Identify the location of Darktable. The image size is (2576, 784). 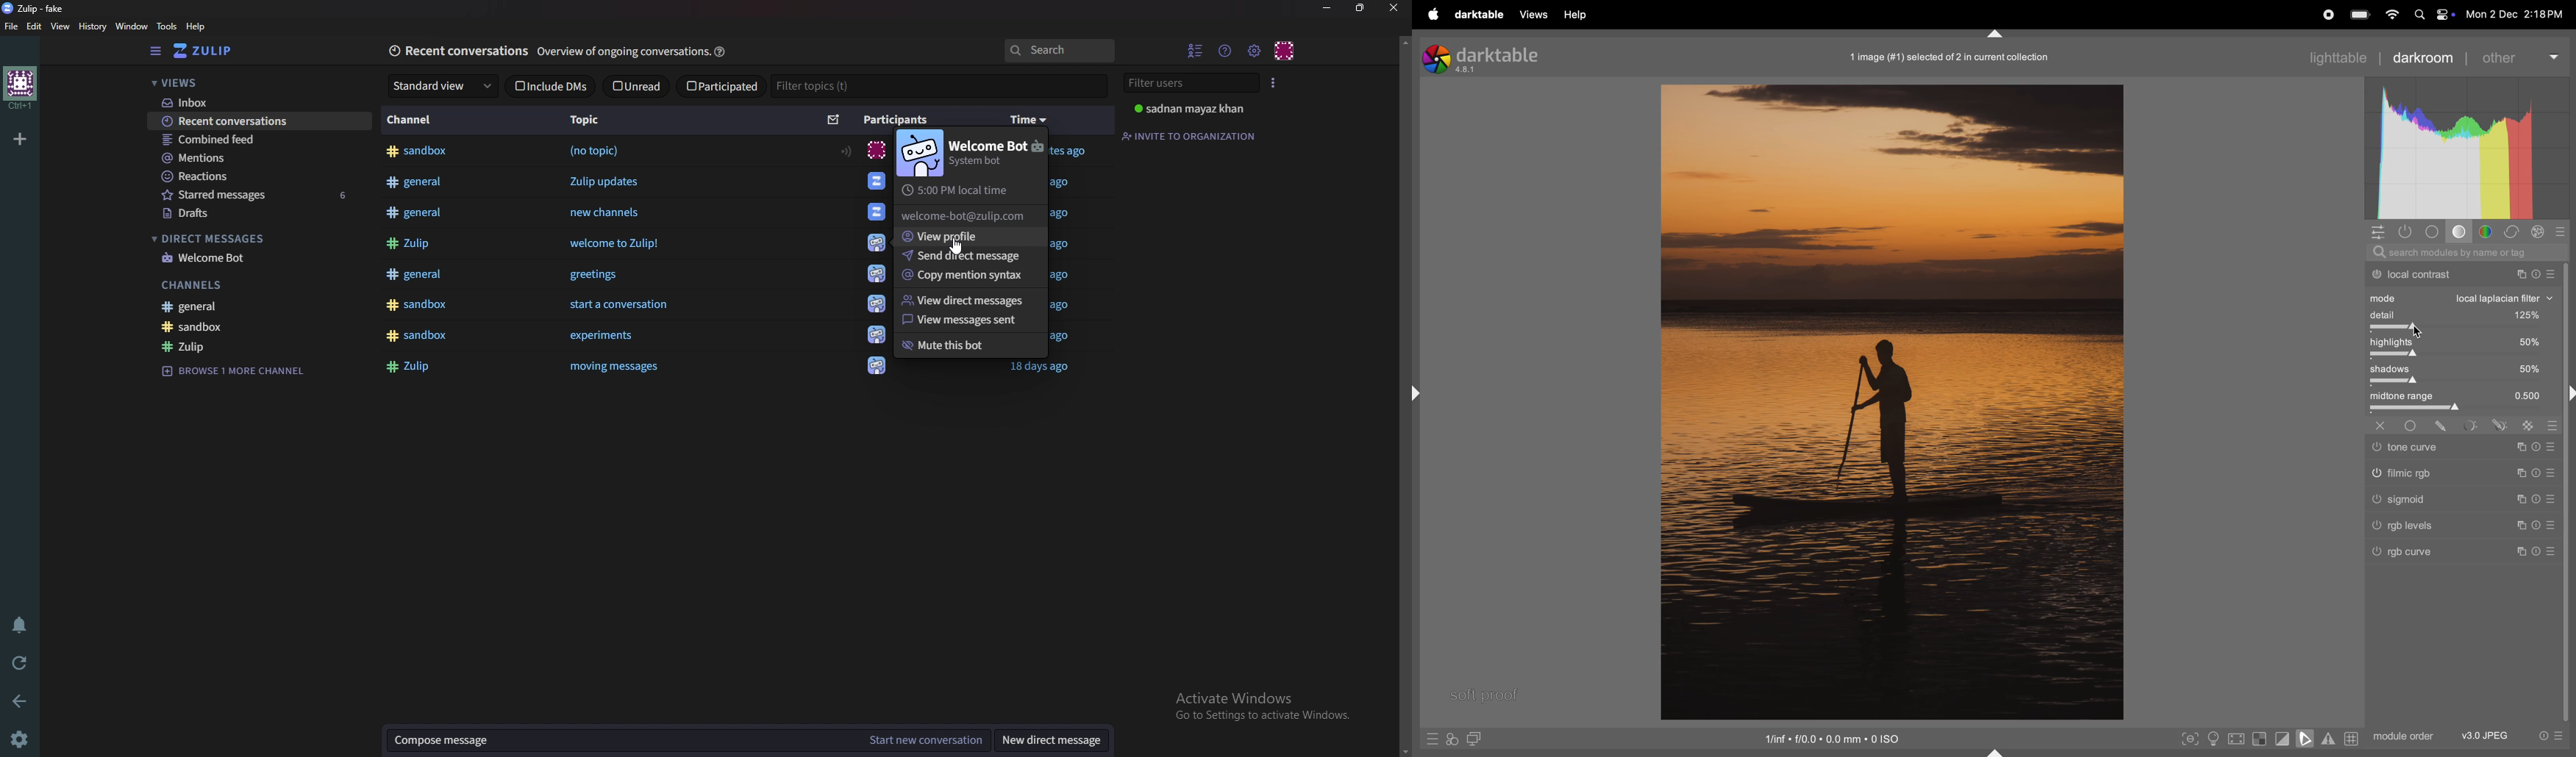
(1486, 58).